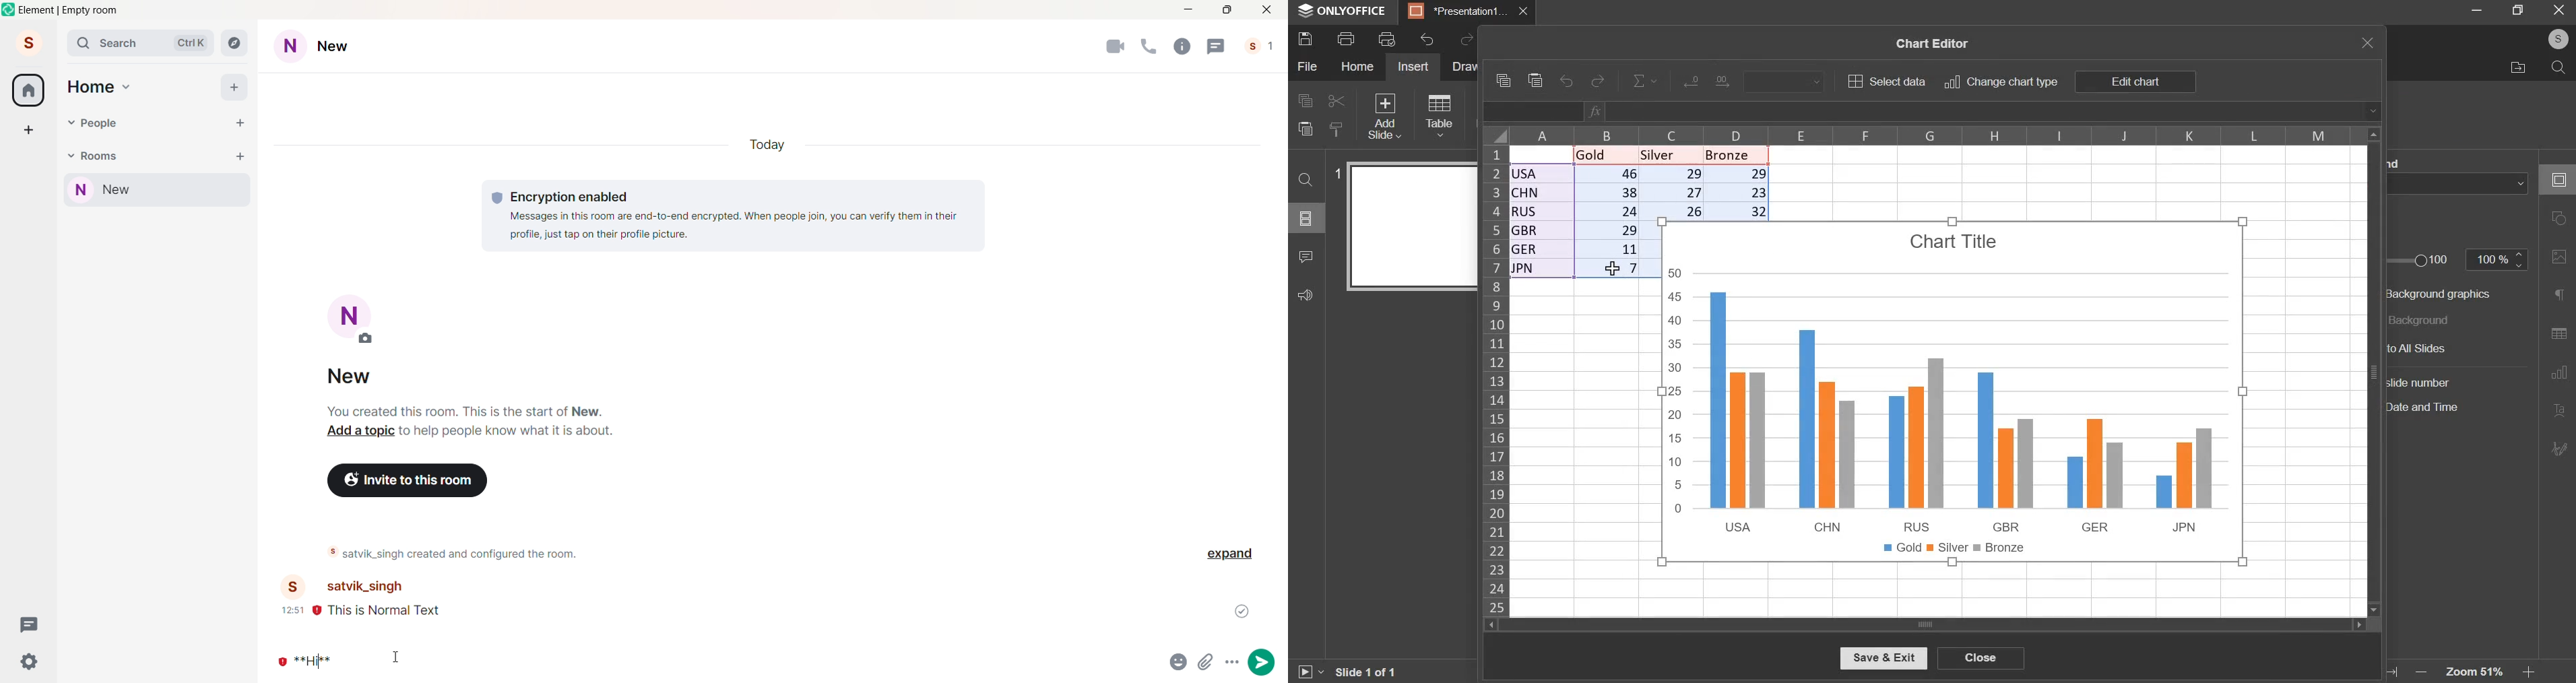 This screenshot has width=2576, height=700. I want to click on 27, so click(1674, 193).